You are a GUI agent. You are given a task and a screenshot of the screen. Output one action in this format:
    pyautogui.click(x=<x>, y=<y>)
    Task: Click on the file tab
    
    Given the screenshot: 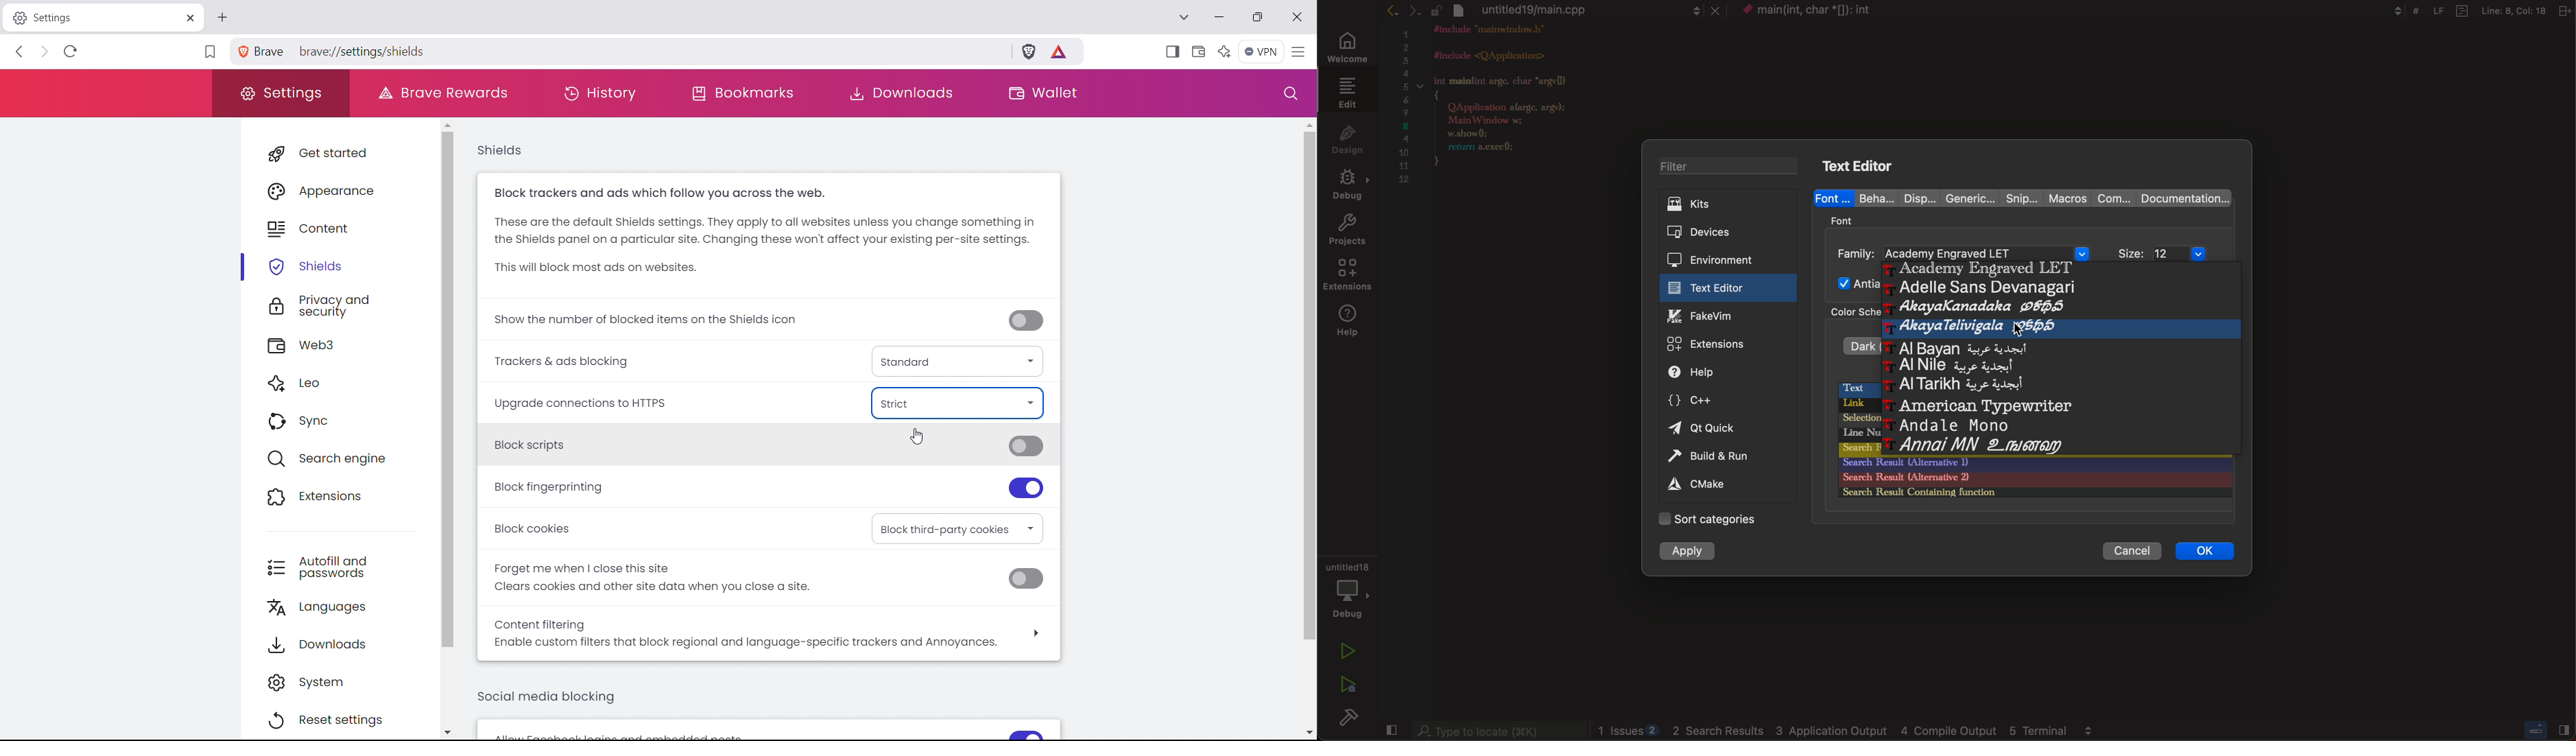 What is the action you would take?
    pyautogui.click(x=1590, y=11)
    